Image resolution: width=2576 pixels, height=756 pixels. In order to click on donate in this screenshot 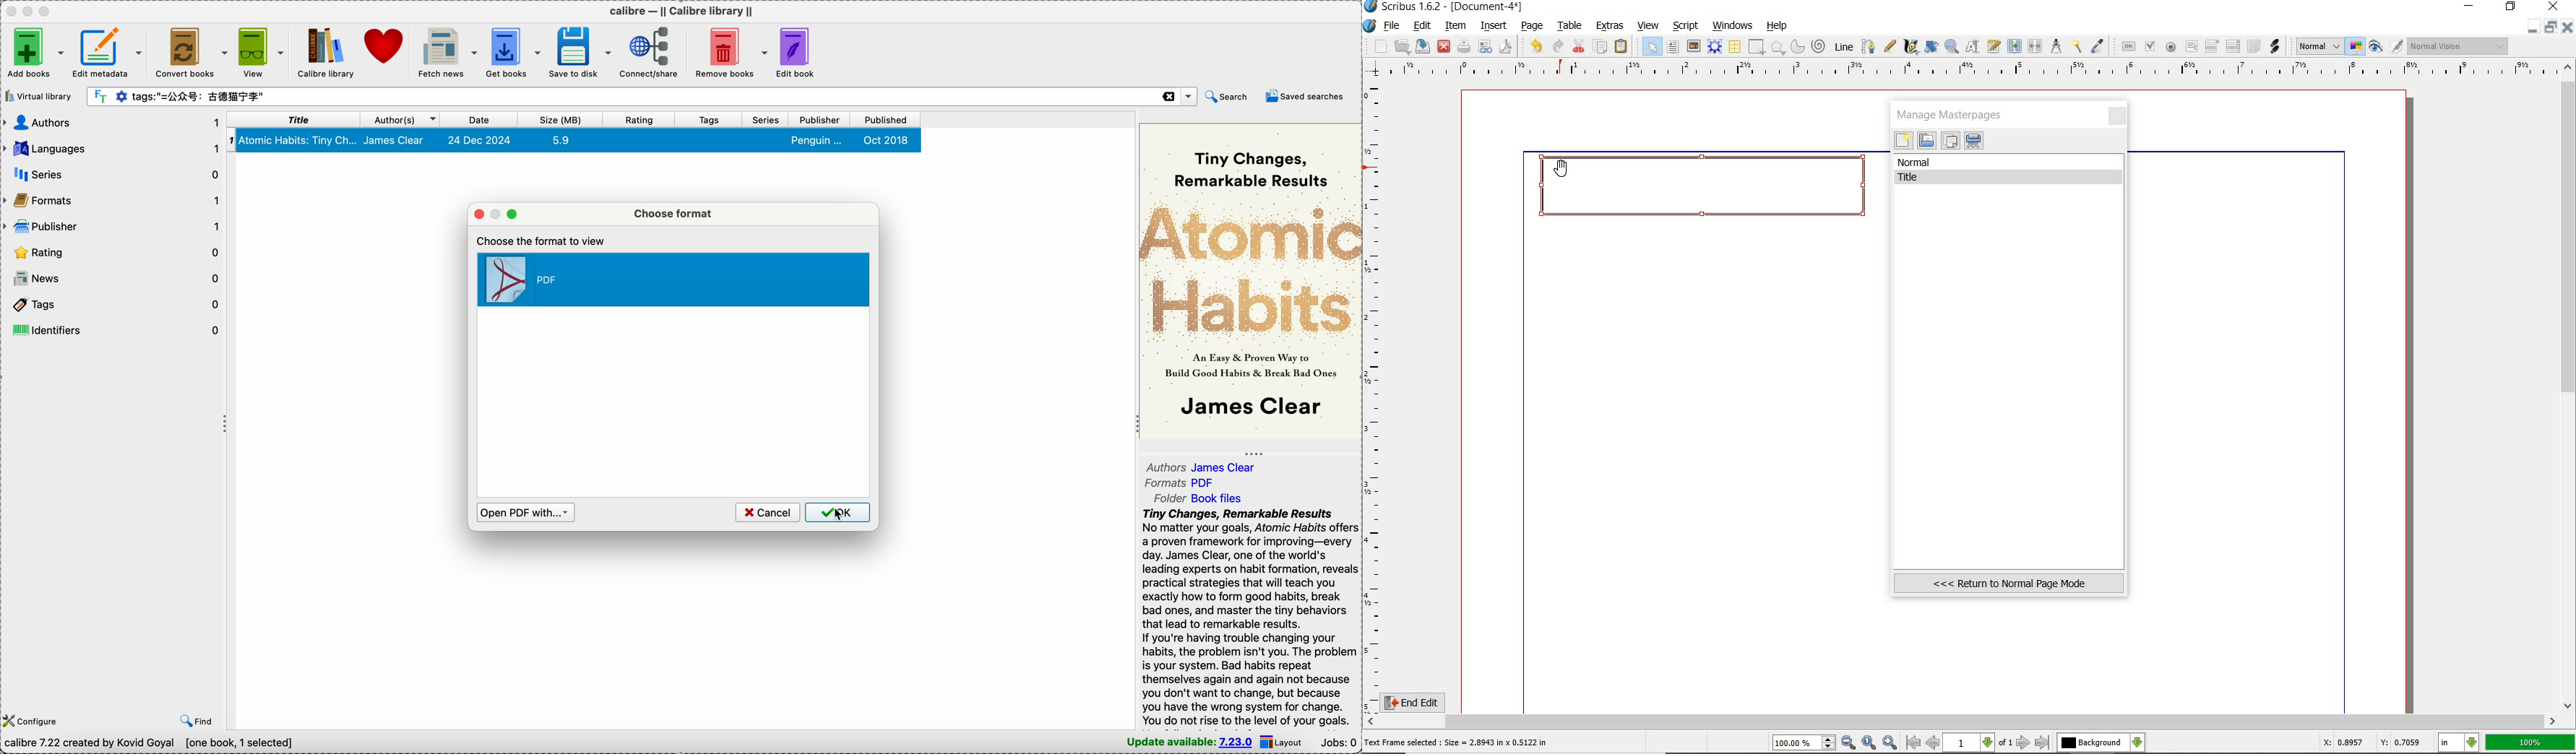, I will do `click(385, 46)`.